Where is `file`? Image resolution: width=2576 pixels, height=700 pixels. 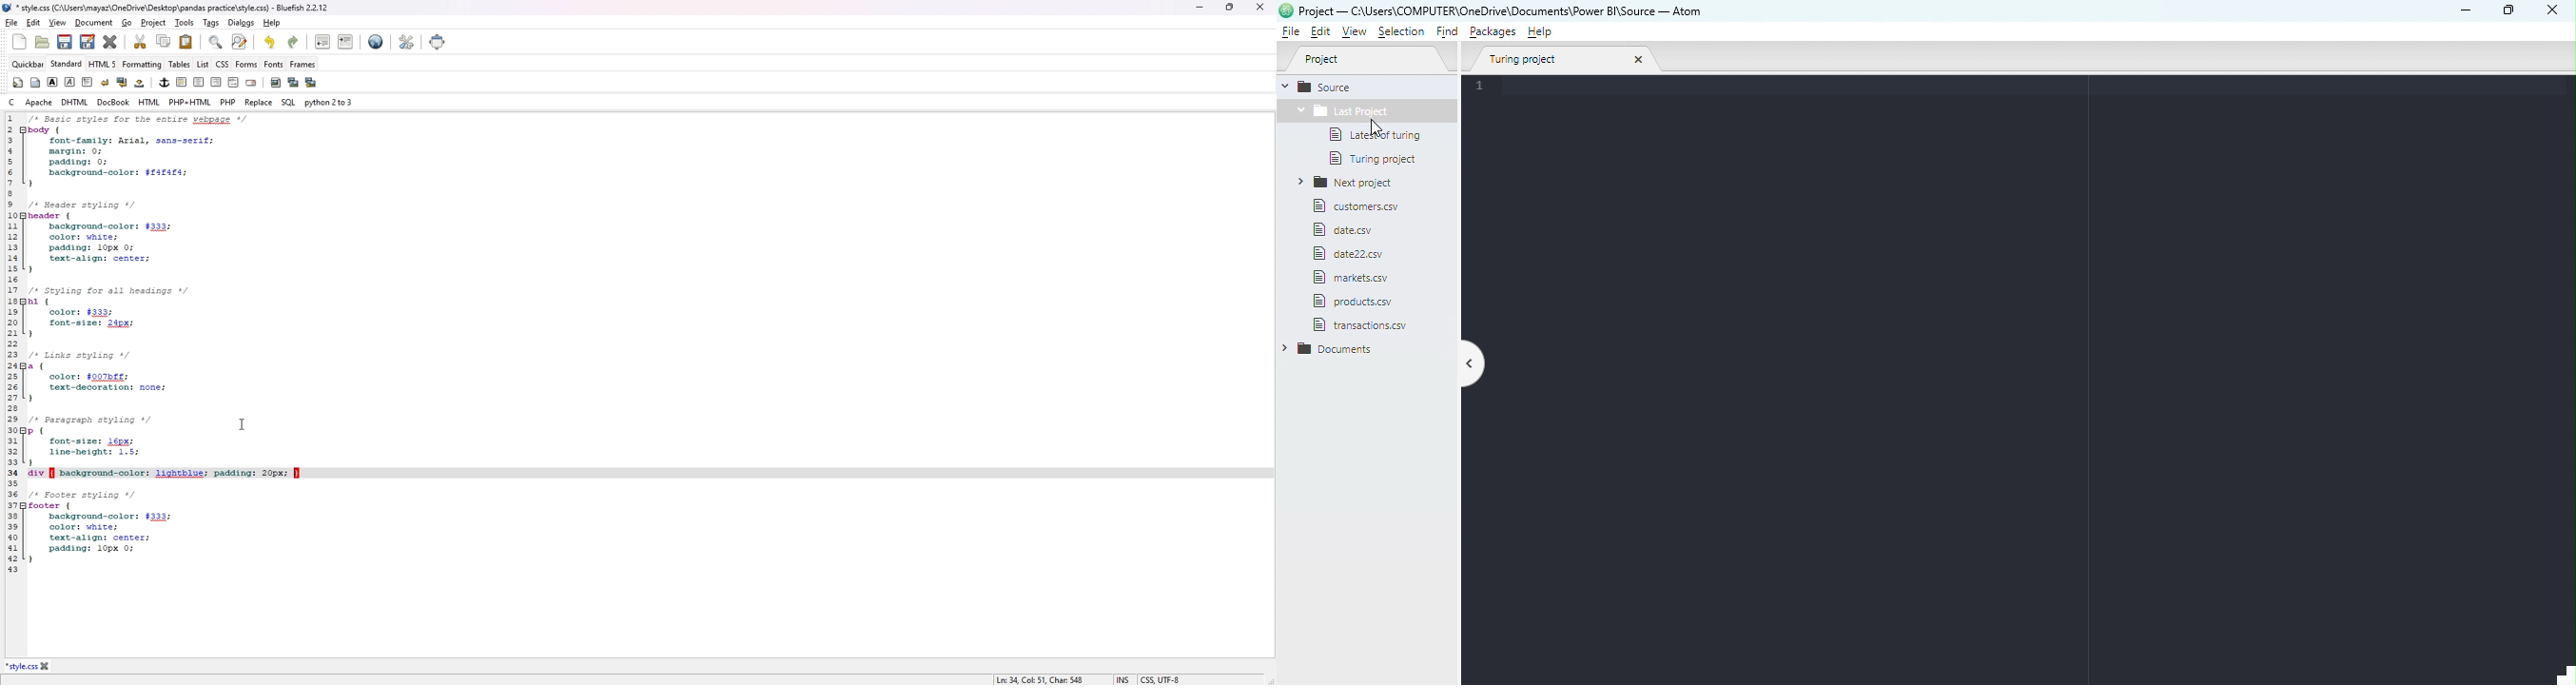 file is located at coordinates (11, 23).